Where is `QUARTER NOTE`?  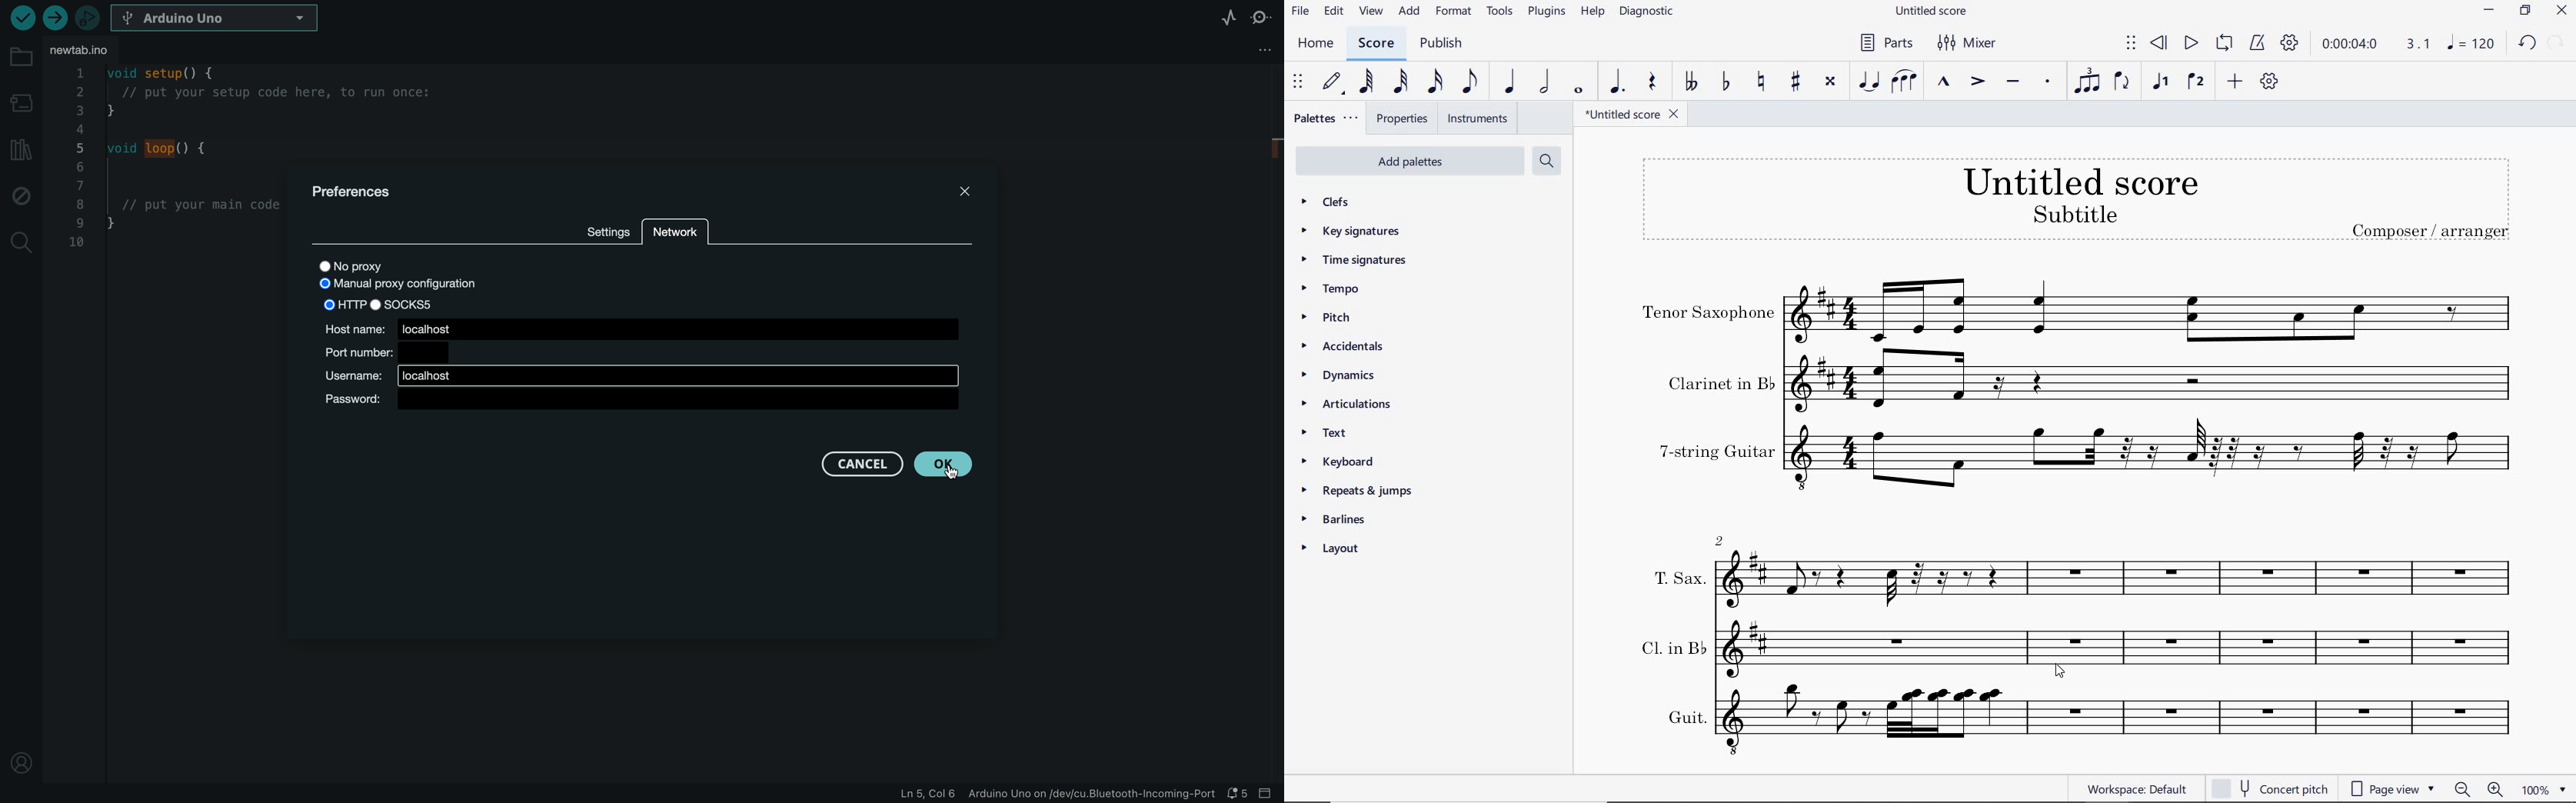 QUARTER NOTE is located at coordinates (1510, 82).